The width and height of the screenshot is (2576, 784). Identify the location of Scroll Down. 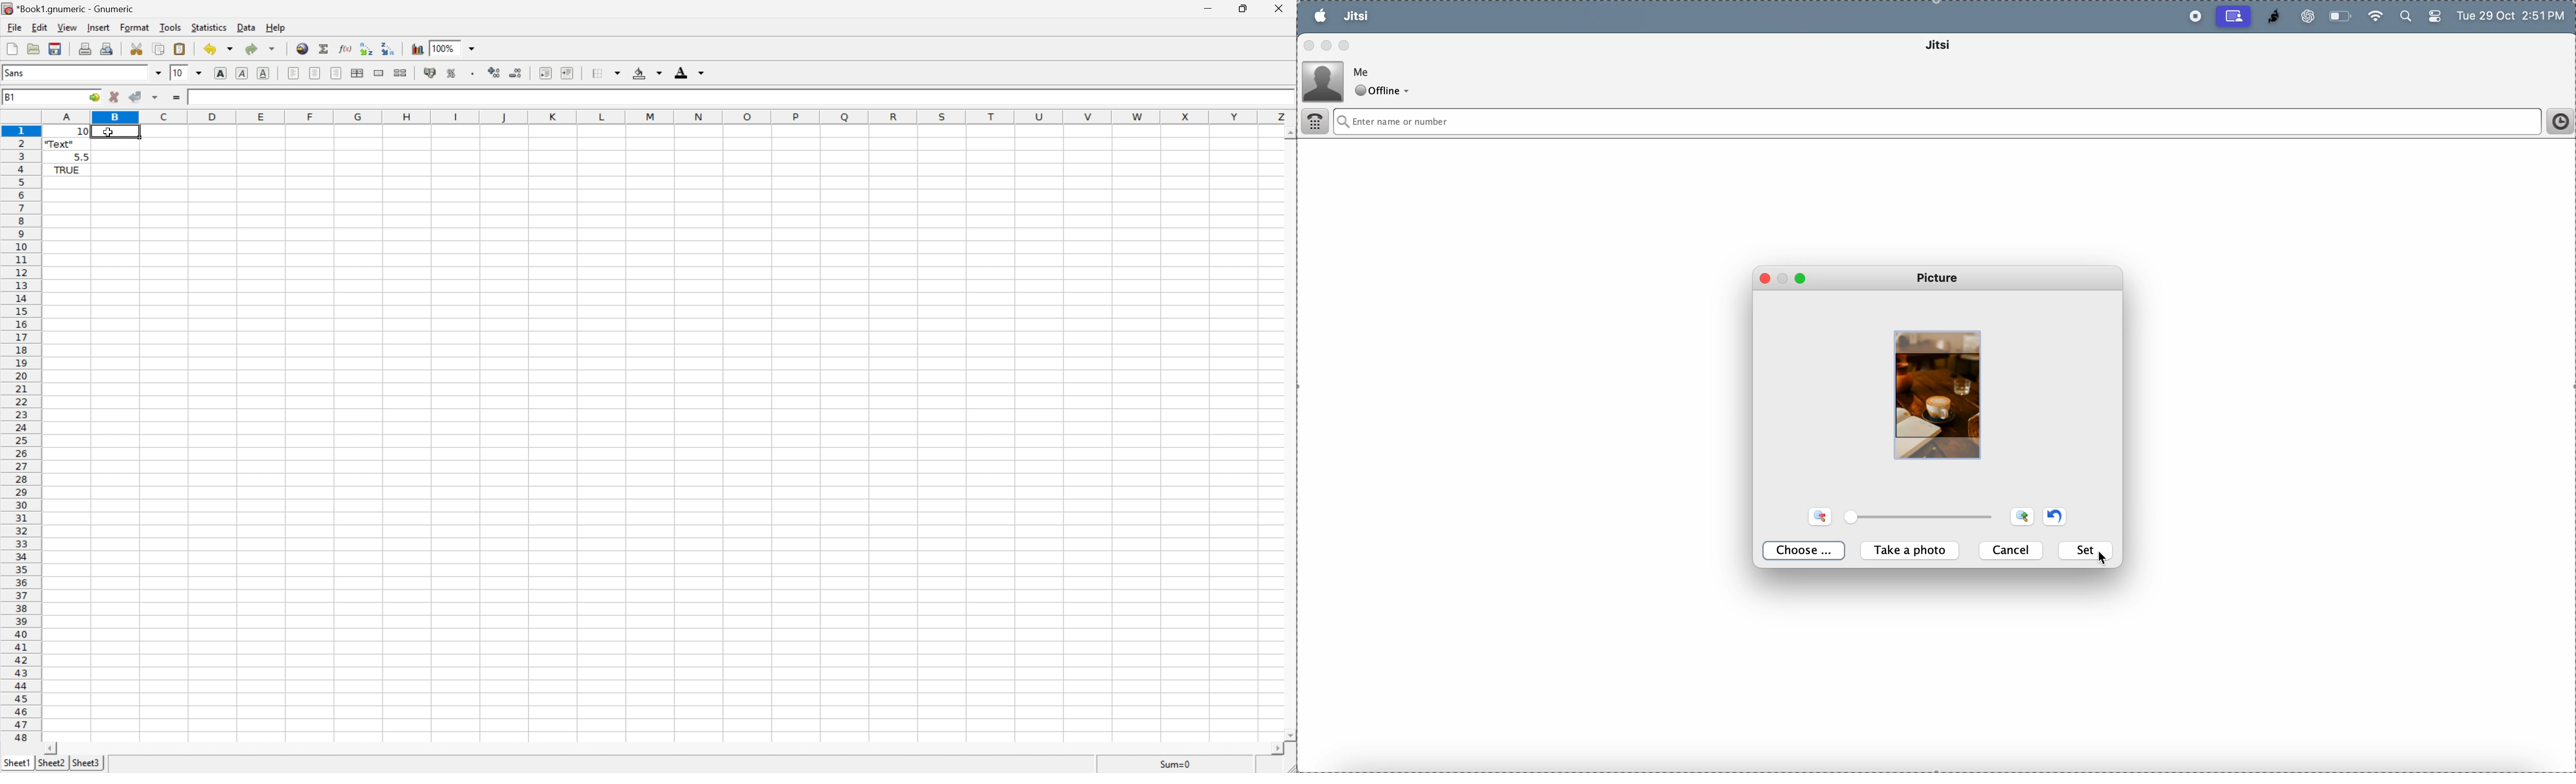
(1289, 733).